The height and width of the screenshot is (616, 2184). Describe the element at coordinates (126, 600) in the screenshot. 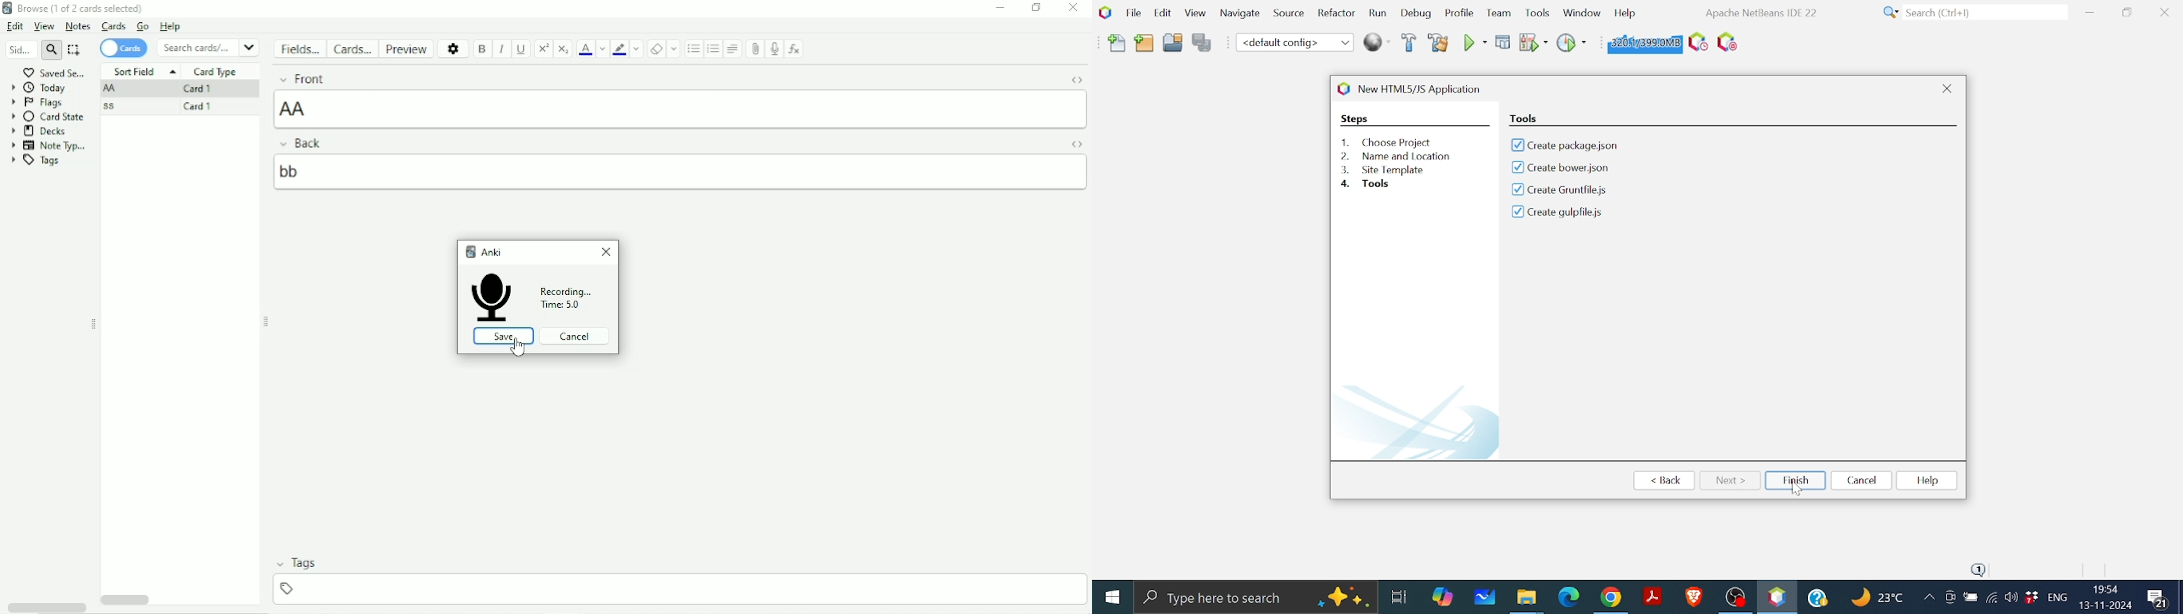

I see `Horizontal scrollbar` at that location.